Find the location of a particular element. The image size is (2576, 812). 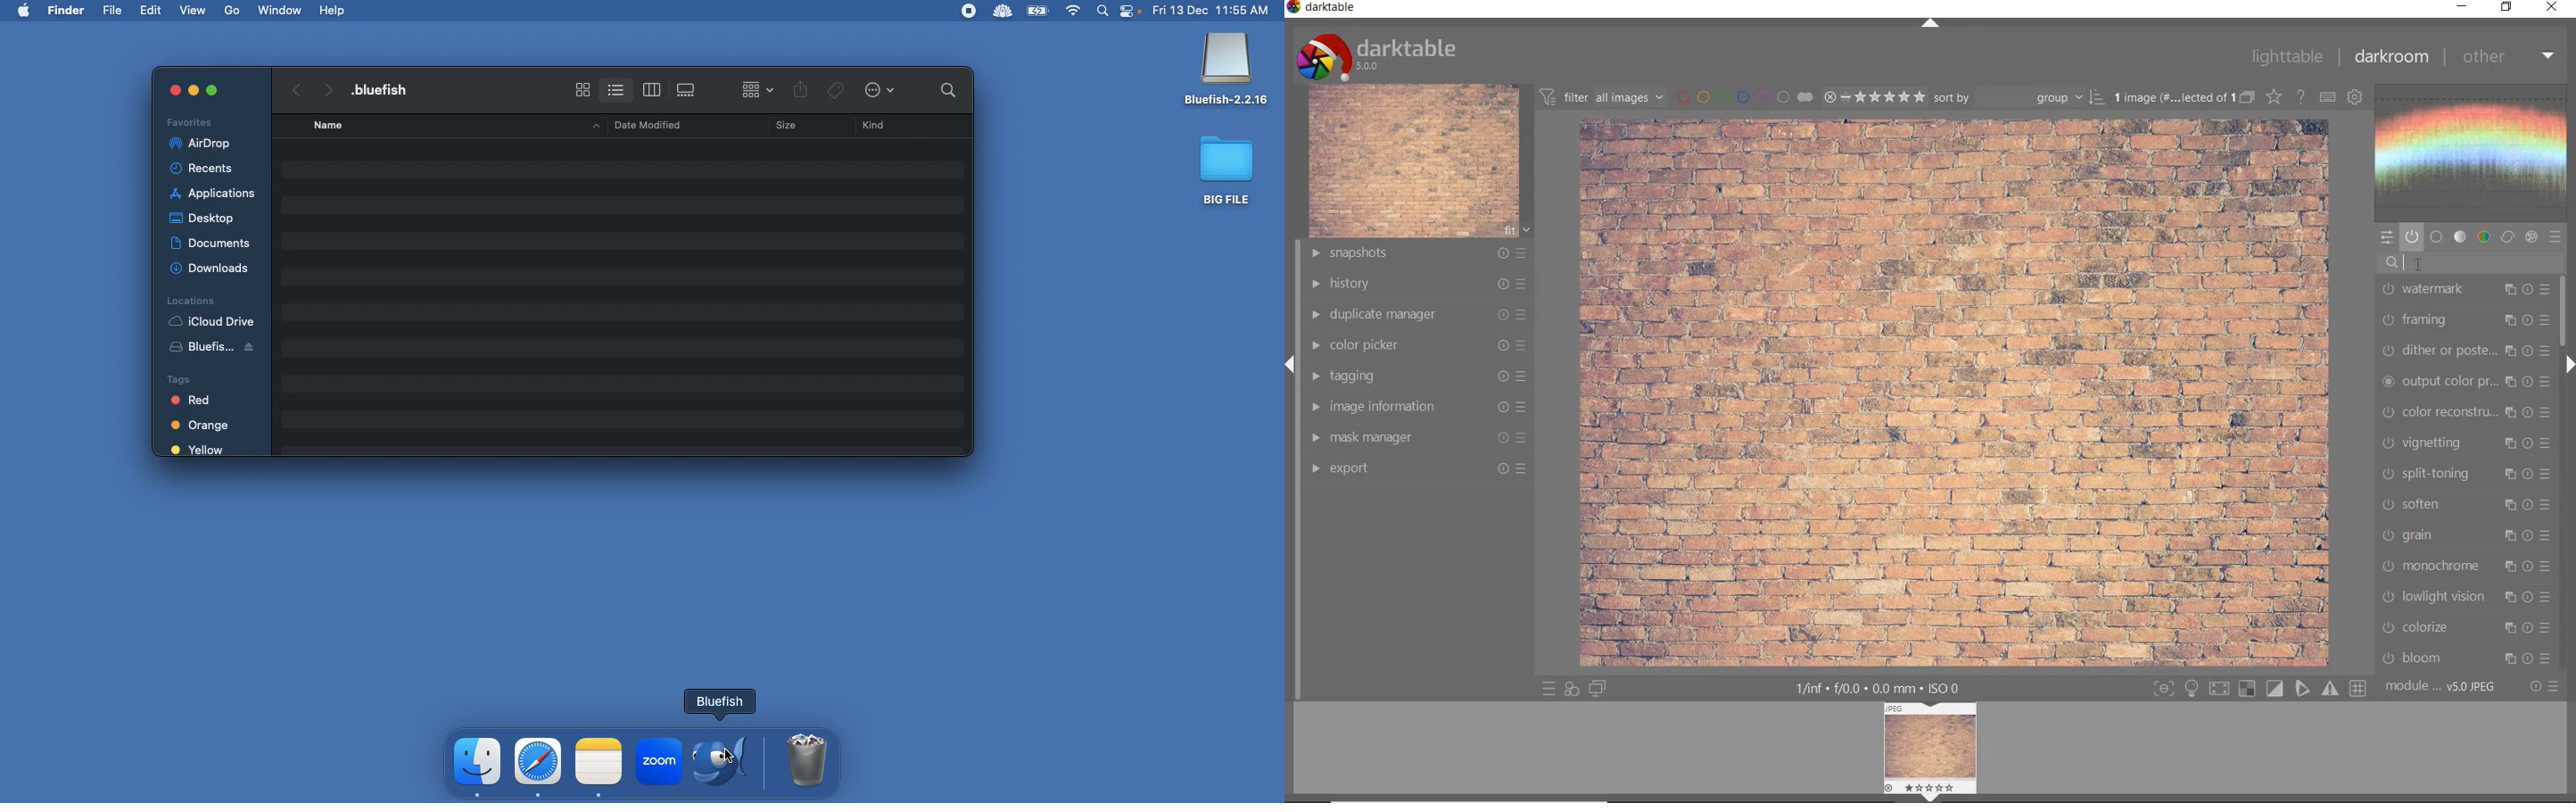

enable for online help is located at coordinates (2300, 98).